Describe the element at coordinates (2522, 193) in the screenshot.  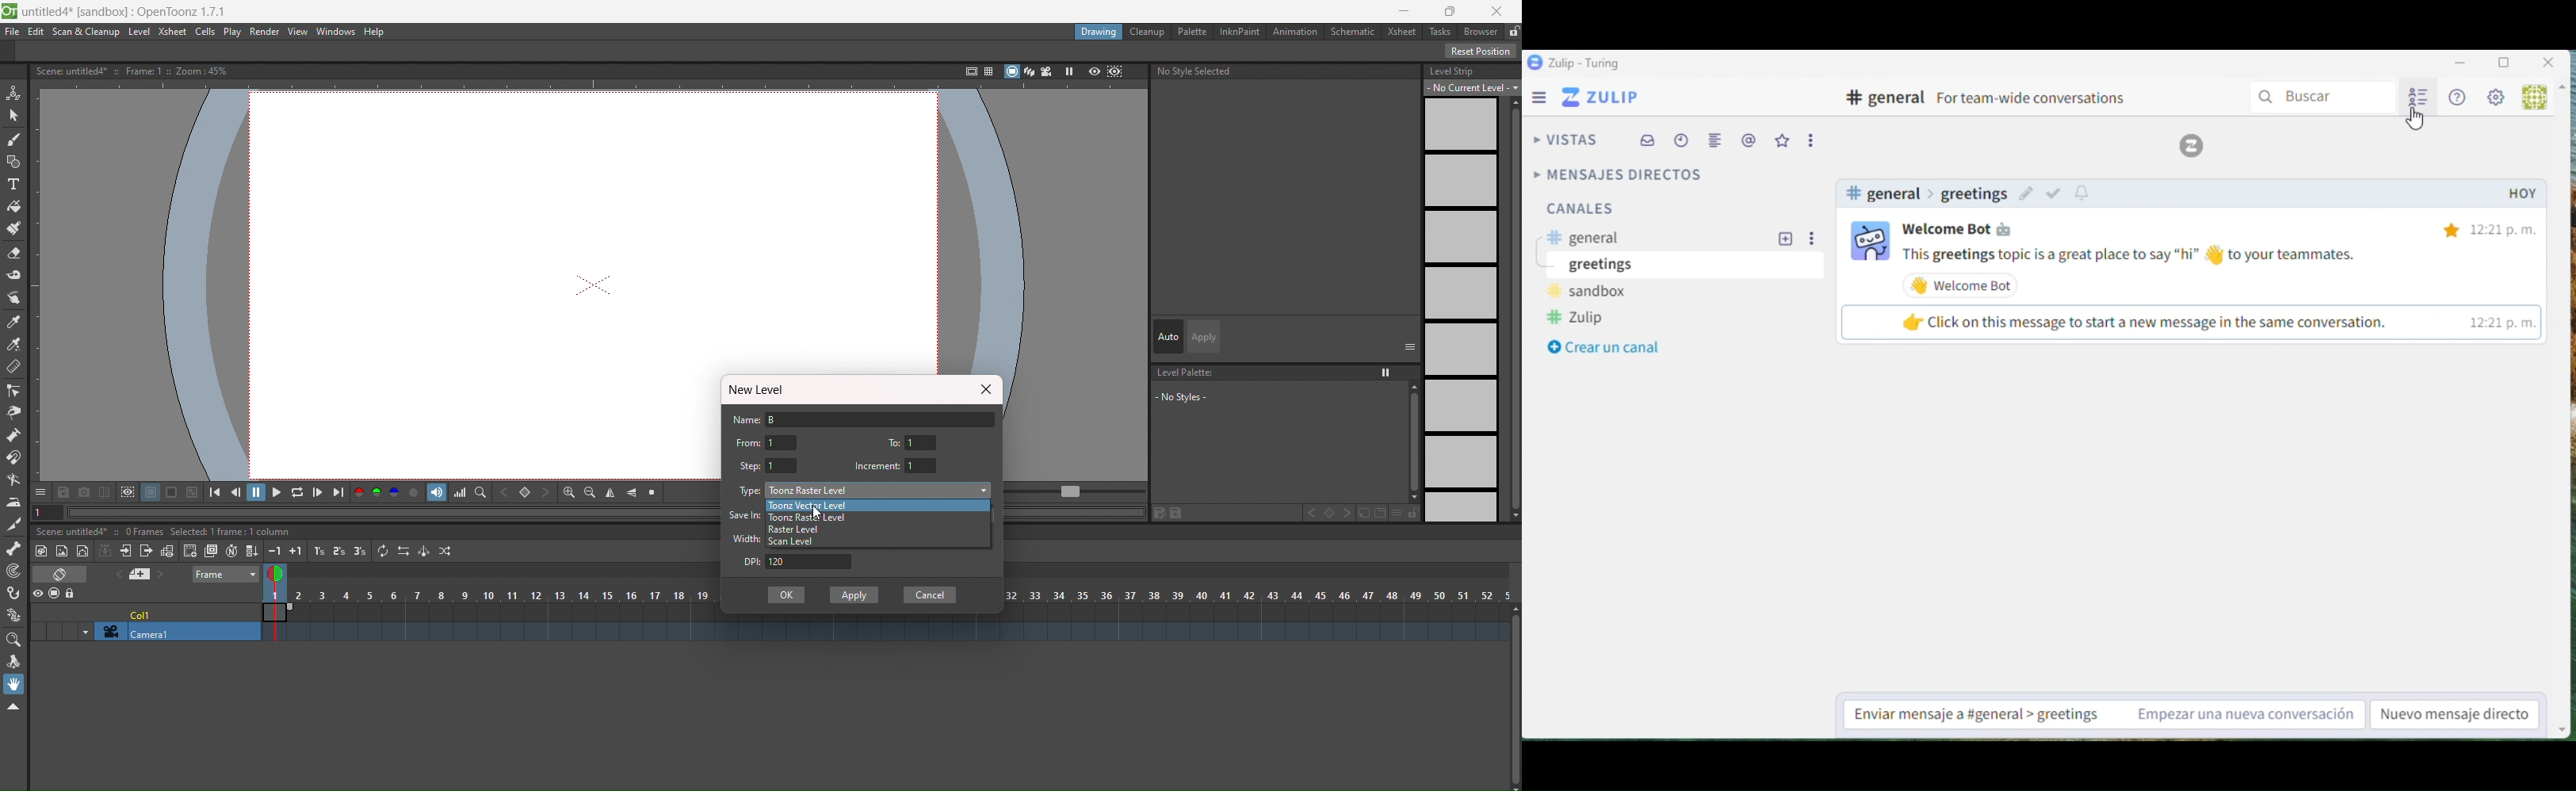
I see `Day` at that location.